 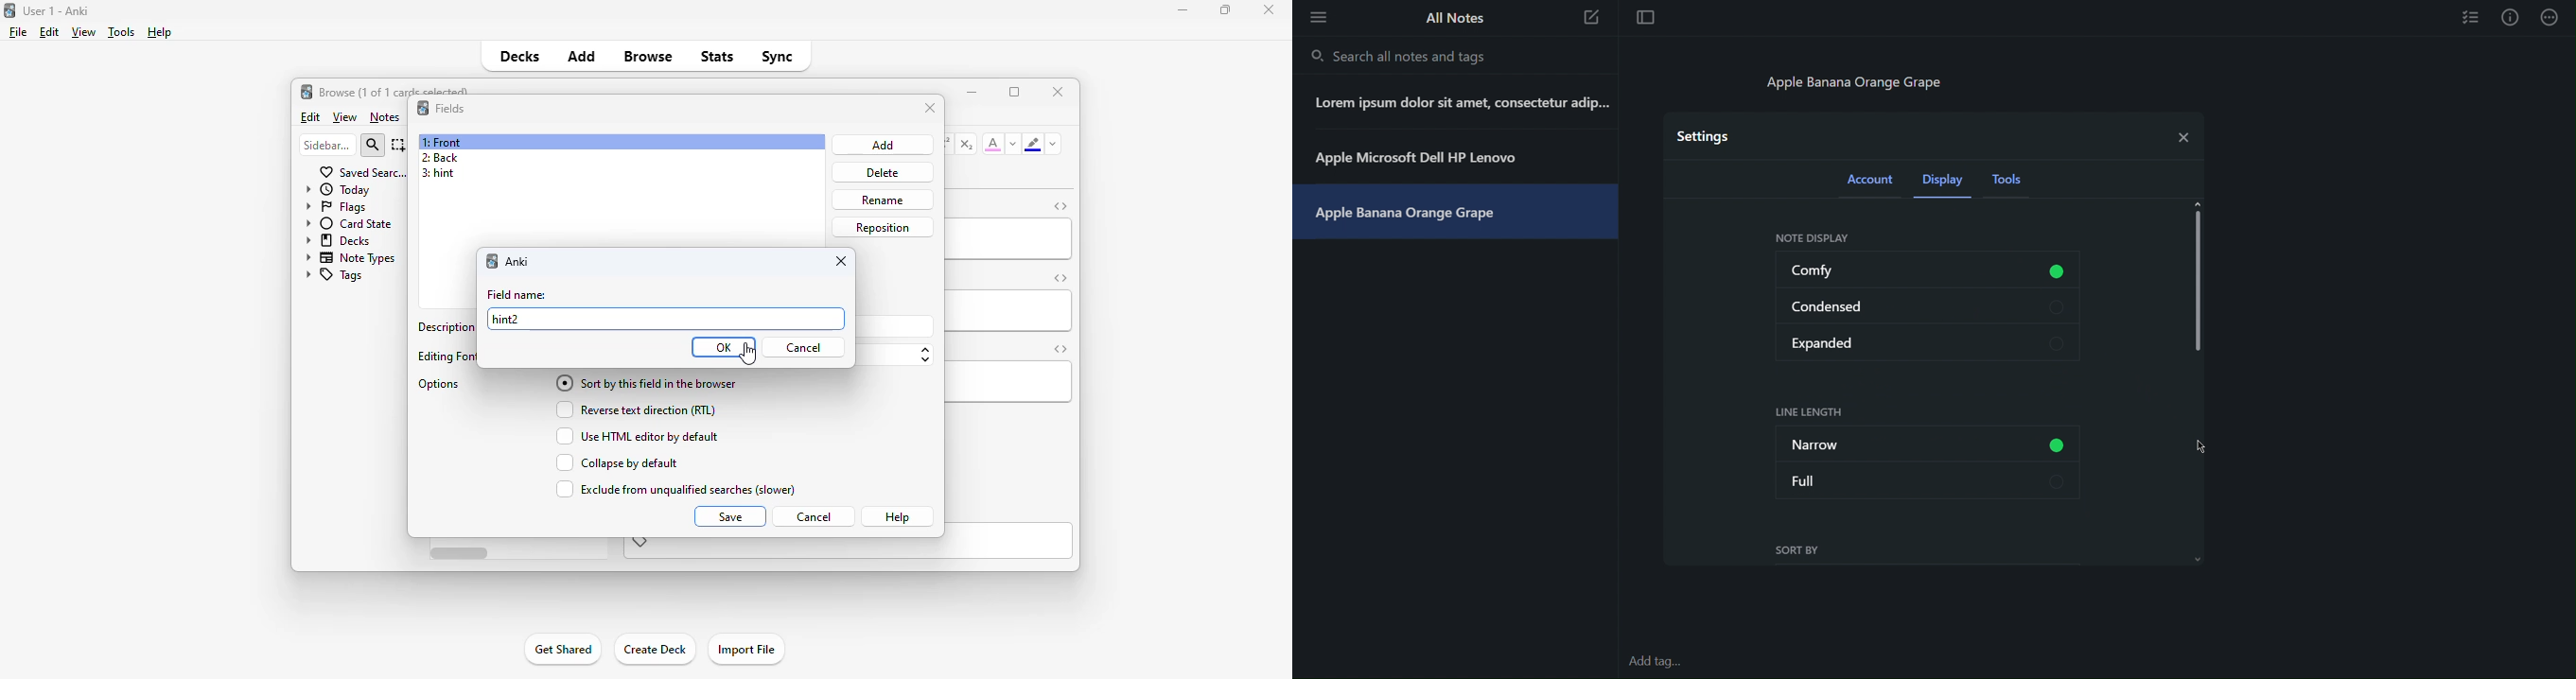 I want to click on help, so click(x=897, y=516).